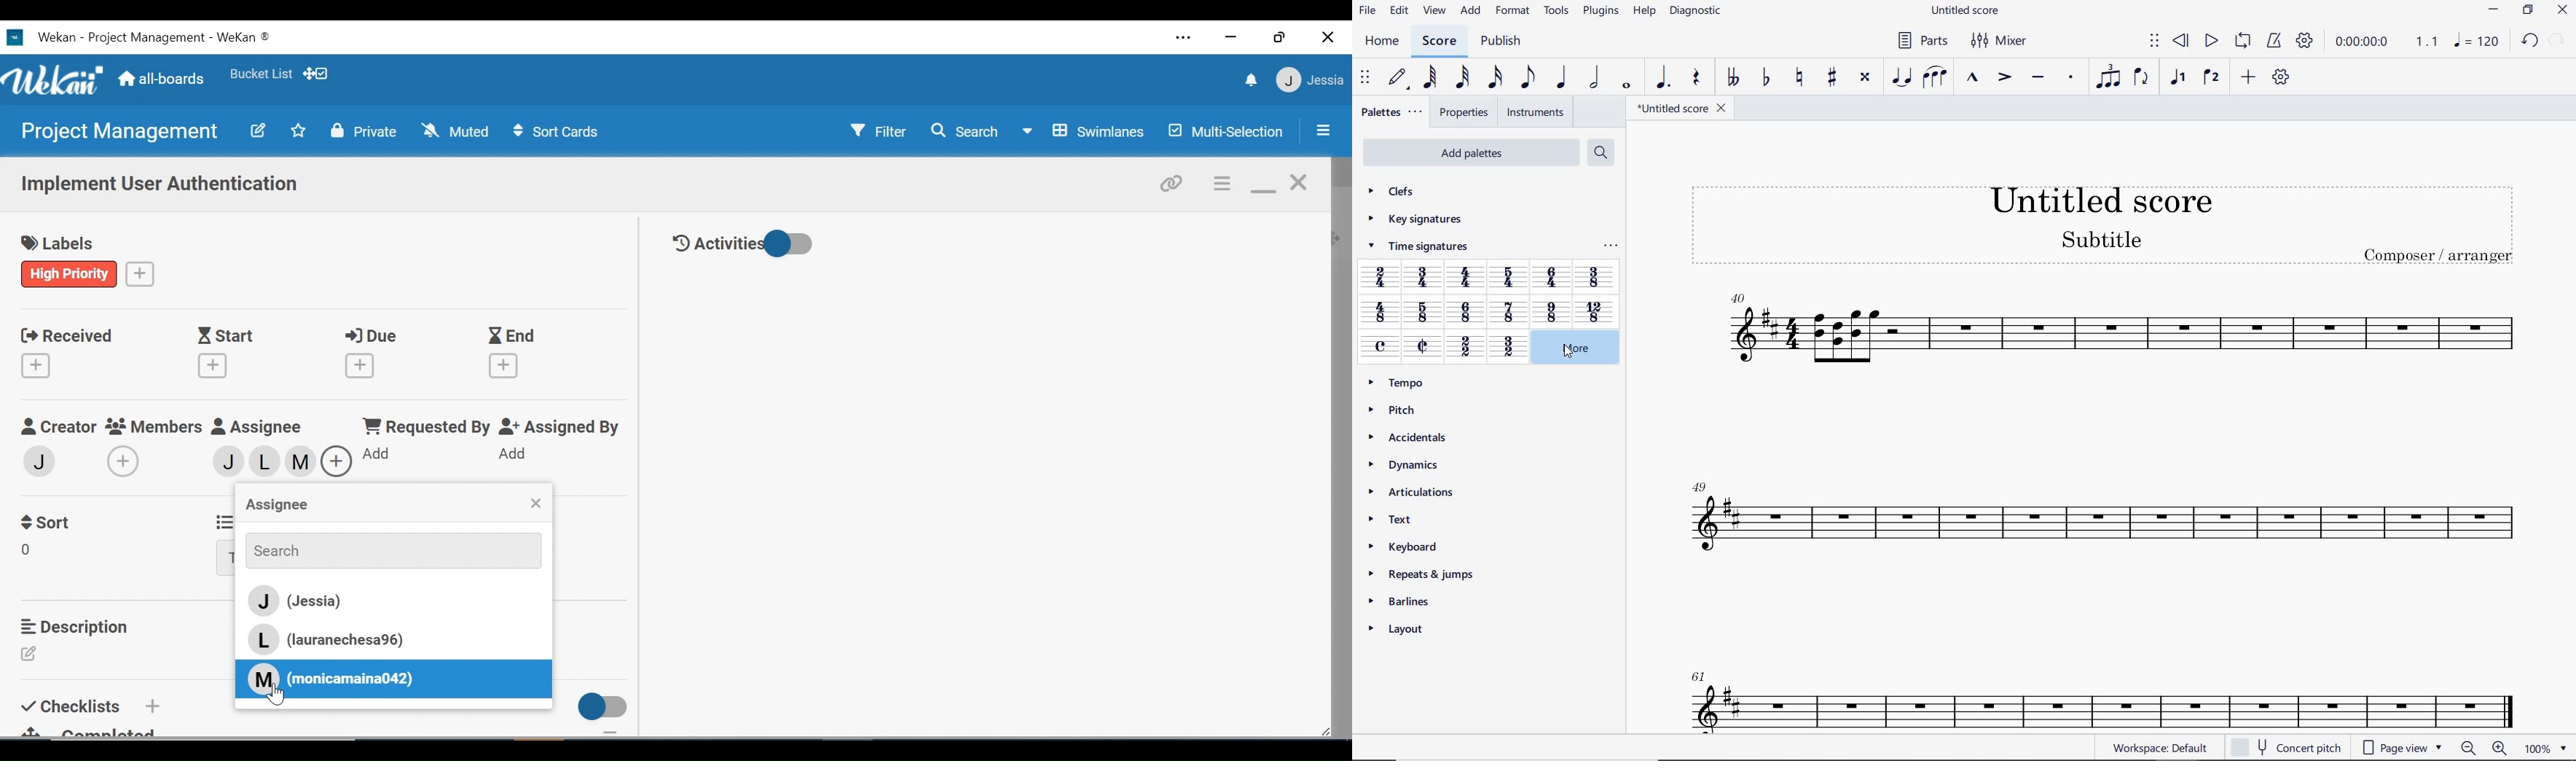  What do you see at coordinates (1380, 277) in the screenshot?
I see `2/4` at bounding box center [1380, 277].